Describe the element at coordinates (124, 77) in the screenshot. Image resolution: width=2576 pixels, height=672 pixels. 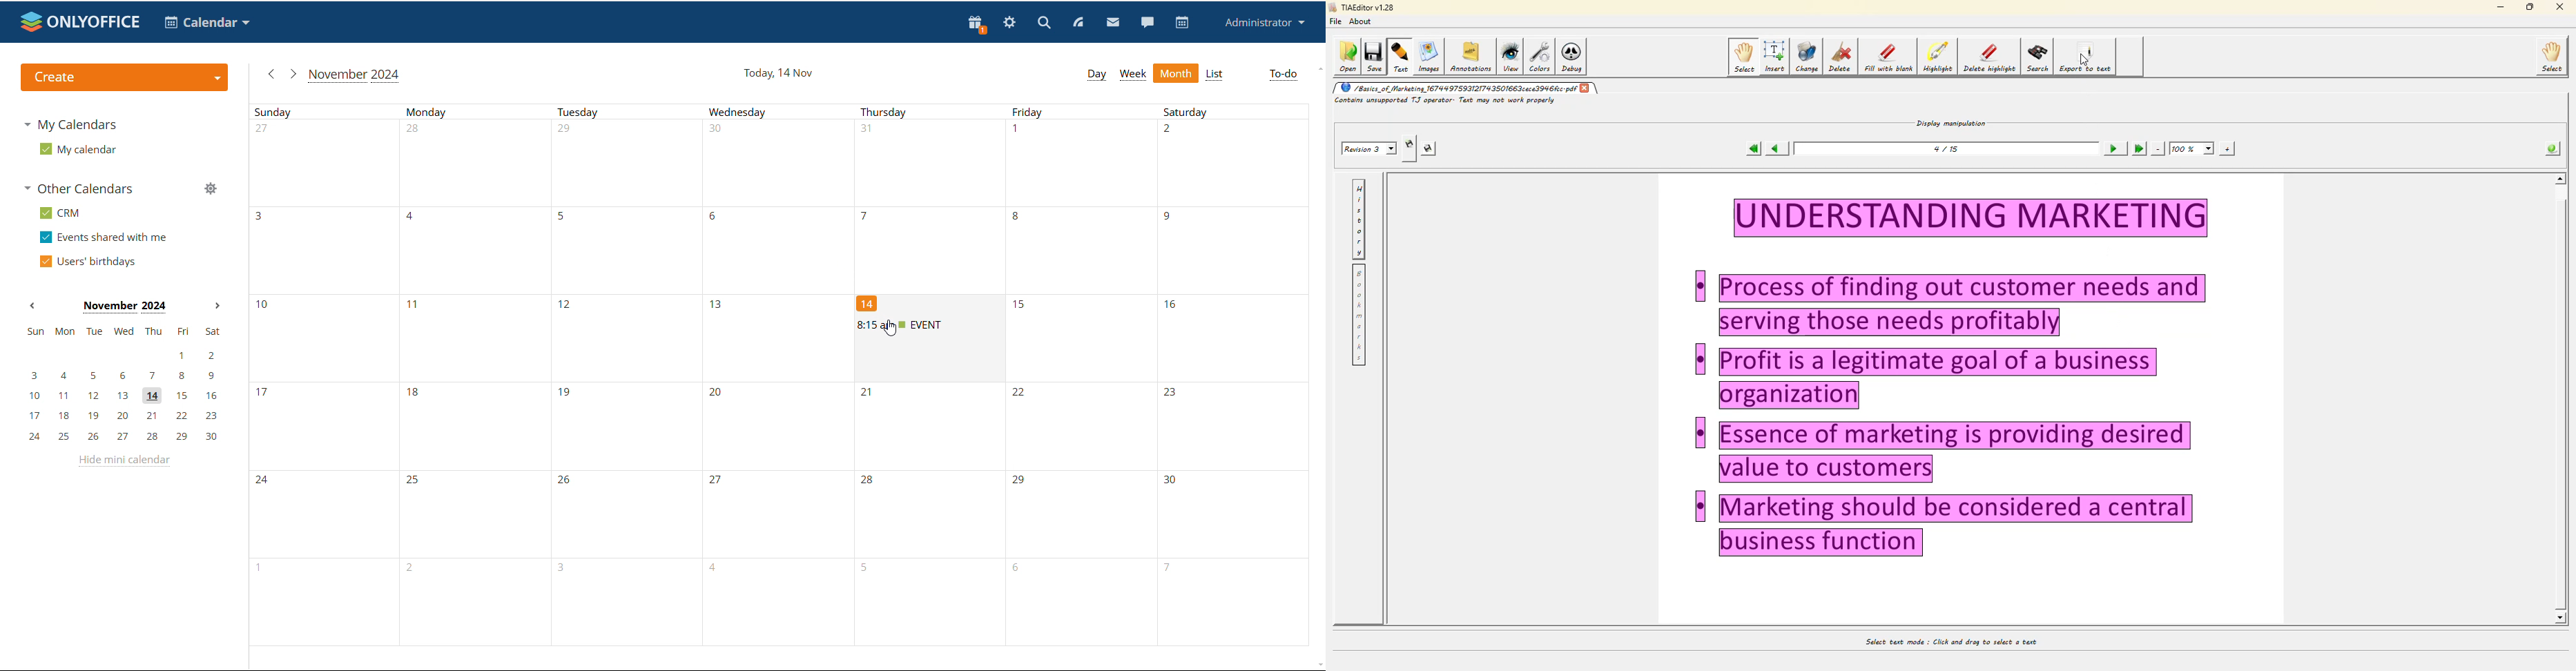
I see `create` at that location.